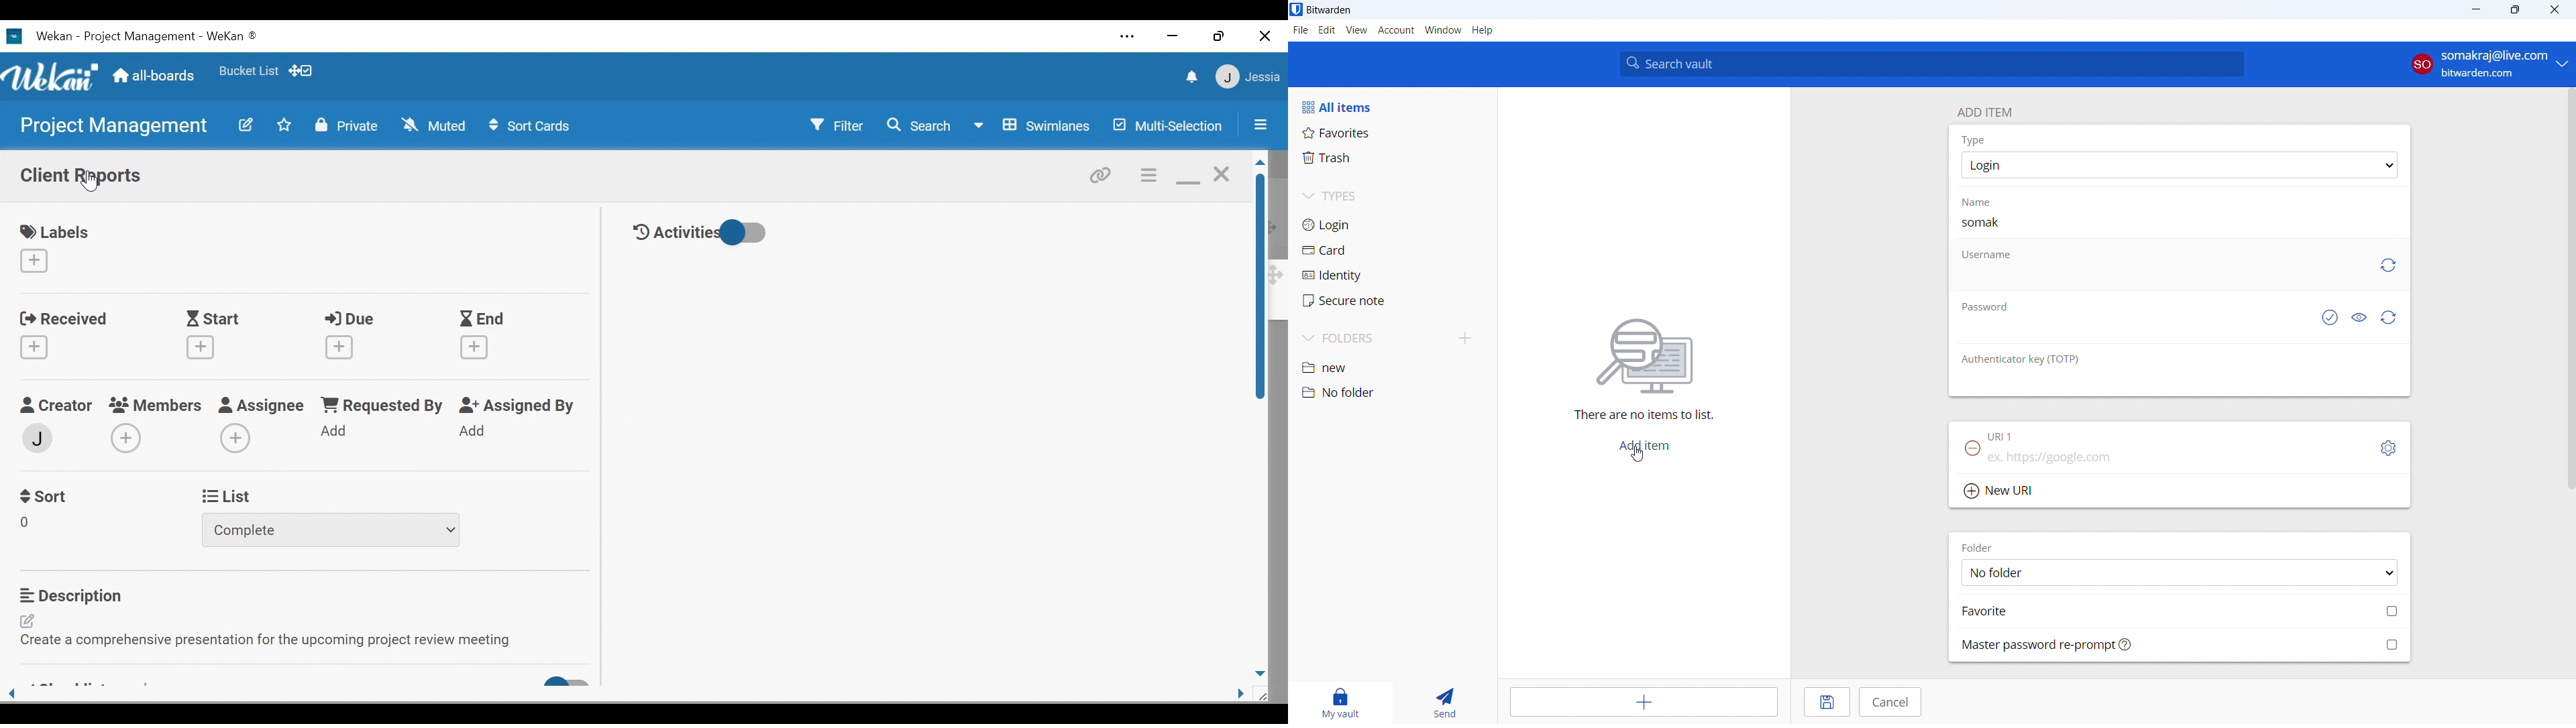 Image resolution: width=2576 pixels, height=728 pixels. Describe the element at coordinates (1392, 107) in the screenshot. I see `all items` at that location.